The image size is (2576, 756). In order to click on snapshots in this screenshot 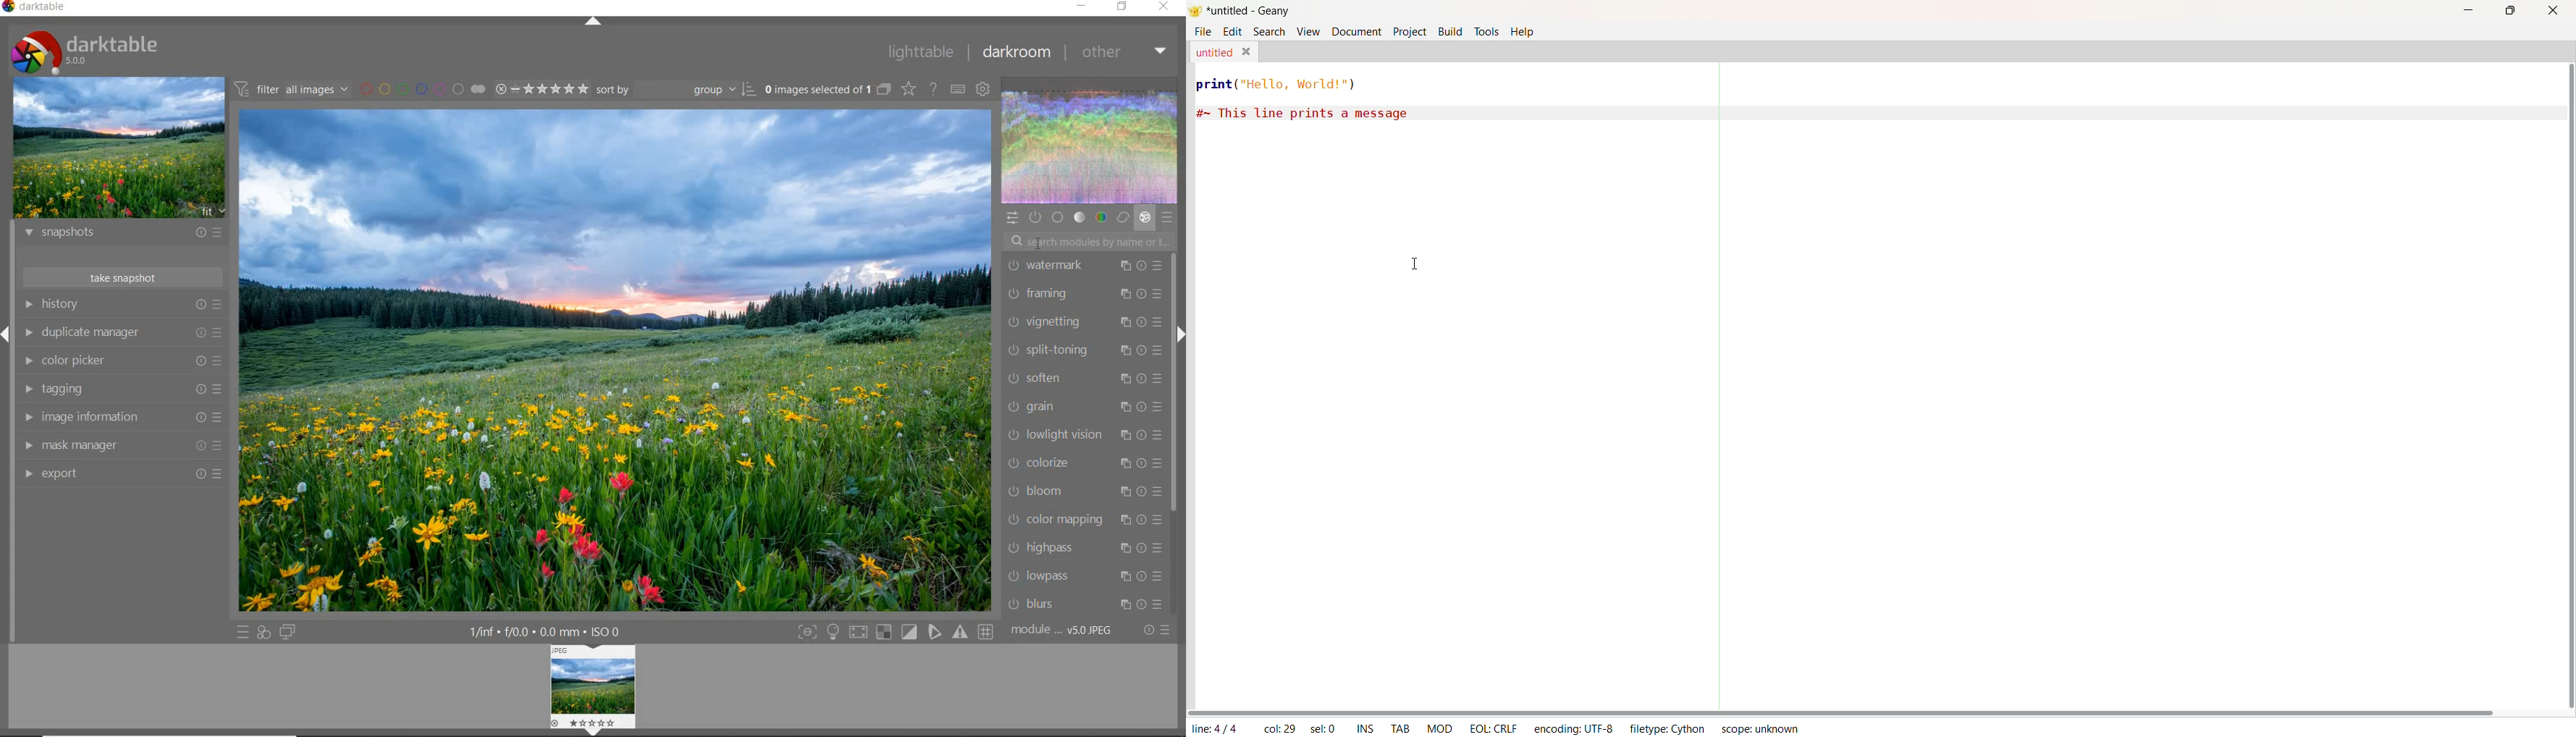, I will do `click(124, 235)`.